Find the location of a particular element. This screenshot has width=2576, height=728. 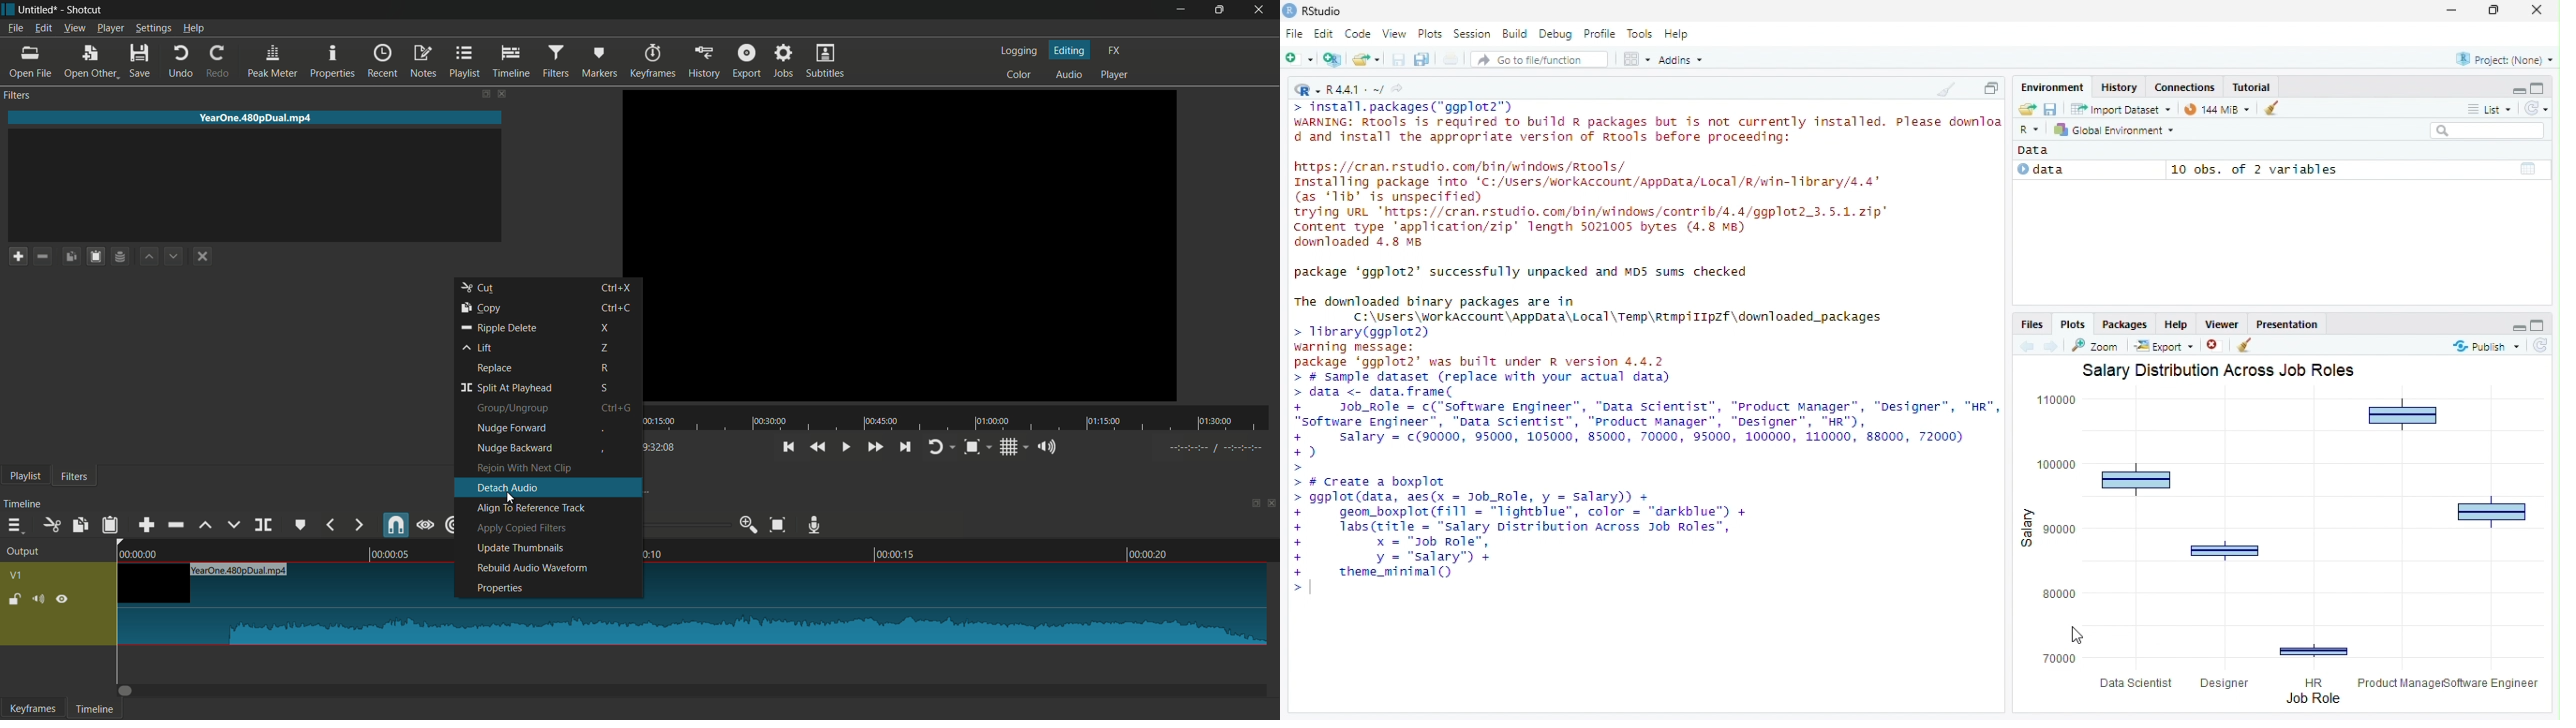

toggle play or pause is located at coordinates (843, 447).